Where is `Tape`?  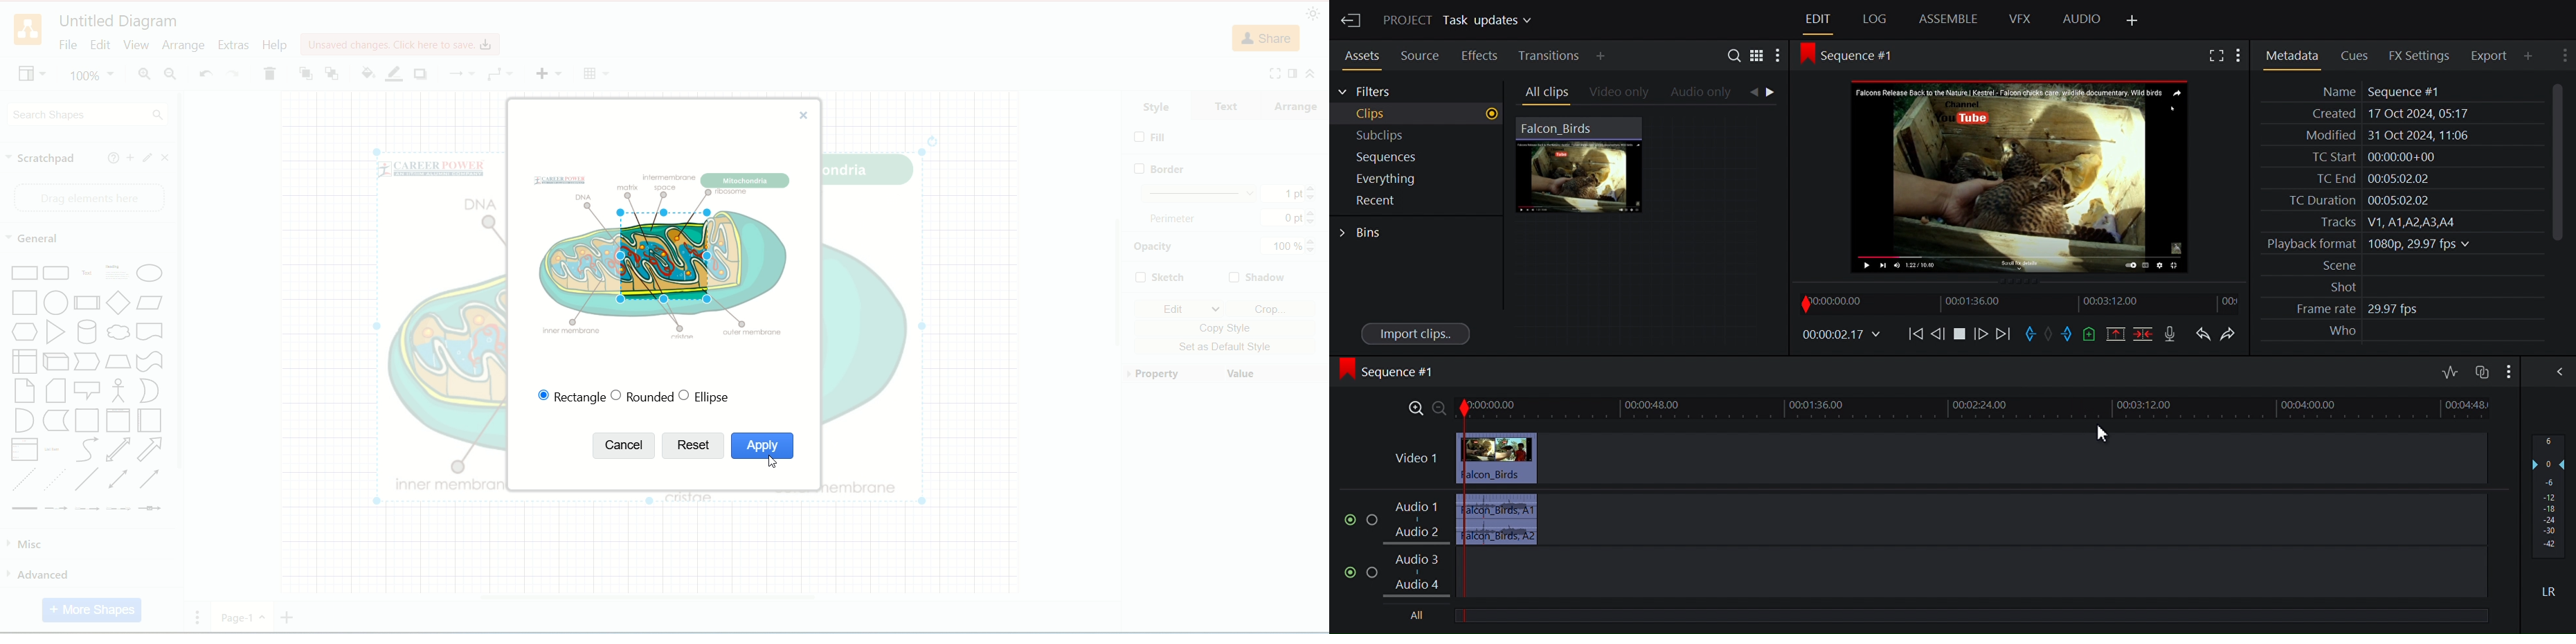 Tape is located at coordinates (150, 363).